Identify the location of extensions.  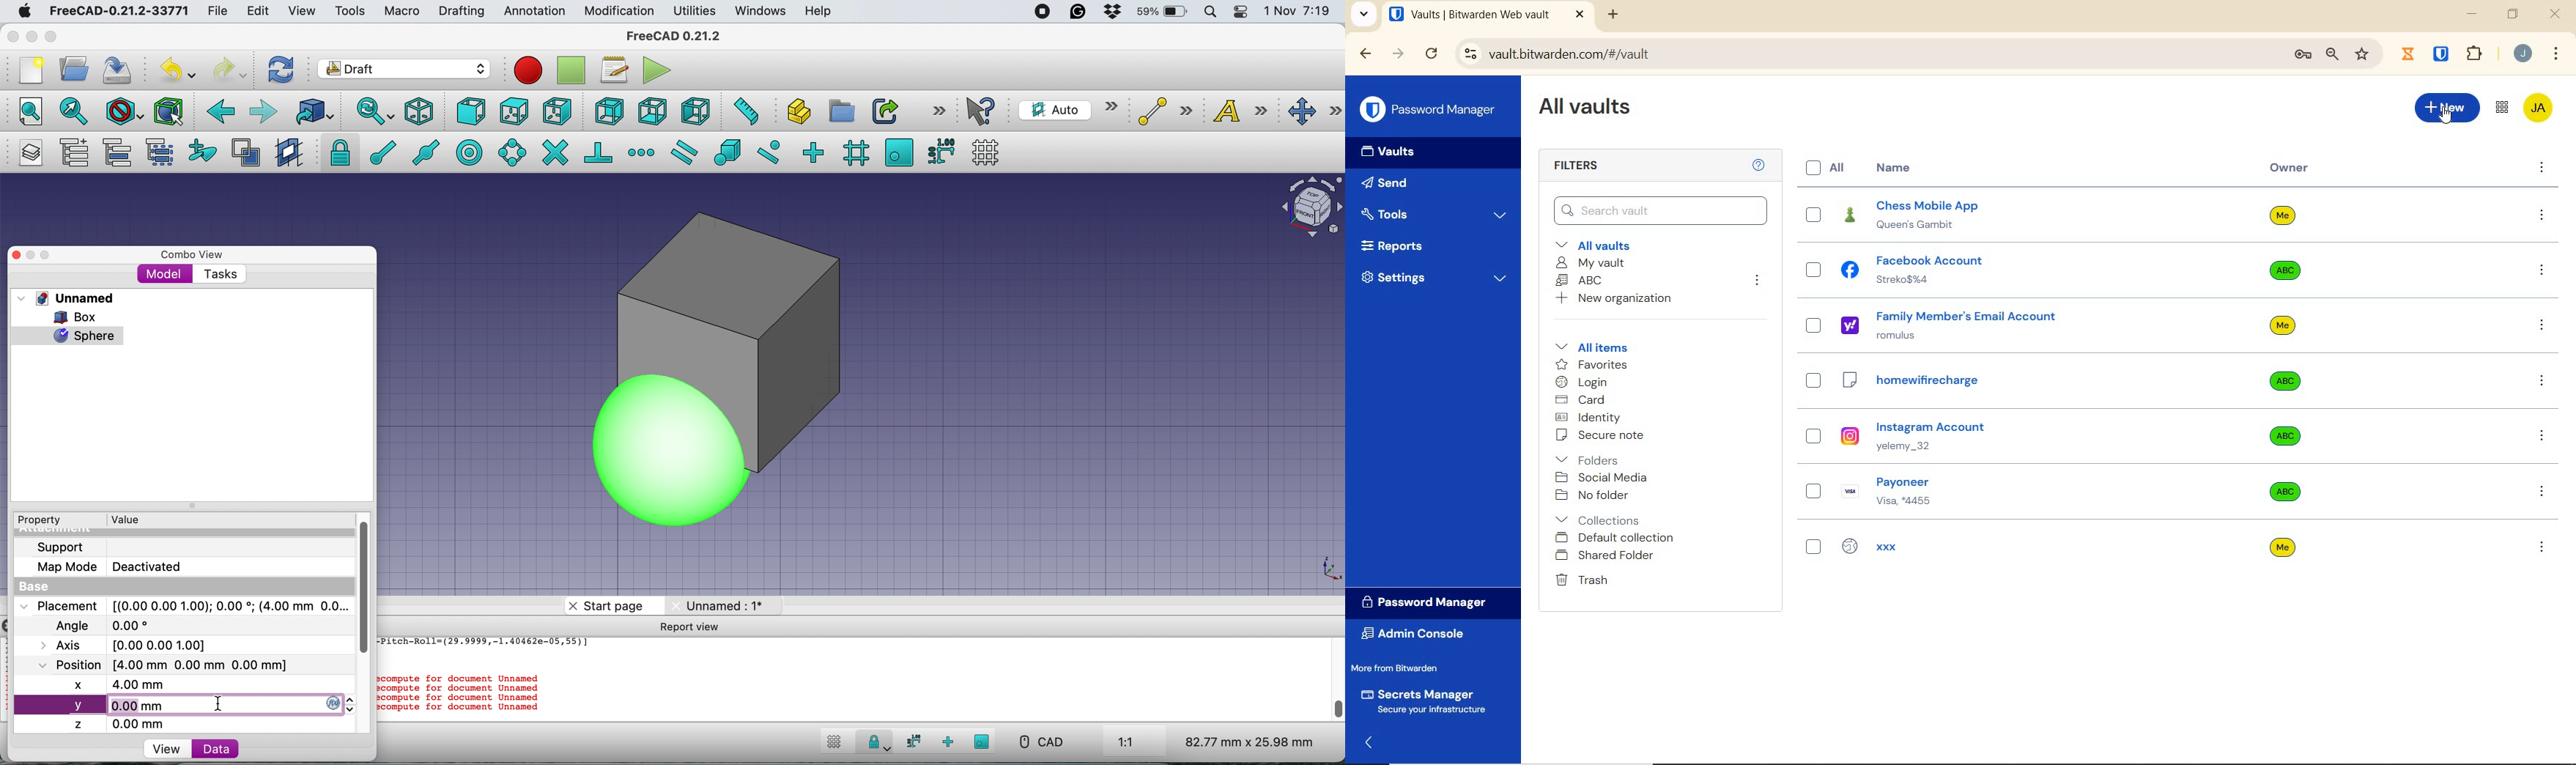
(2476, 53).